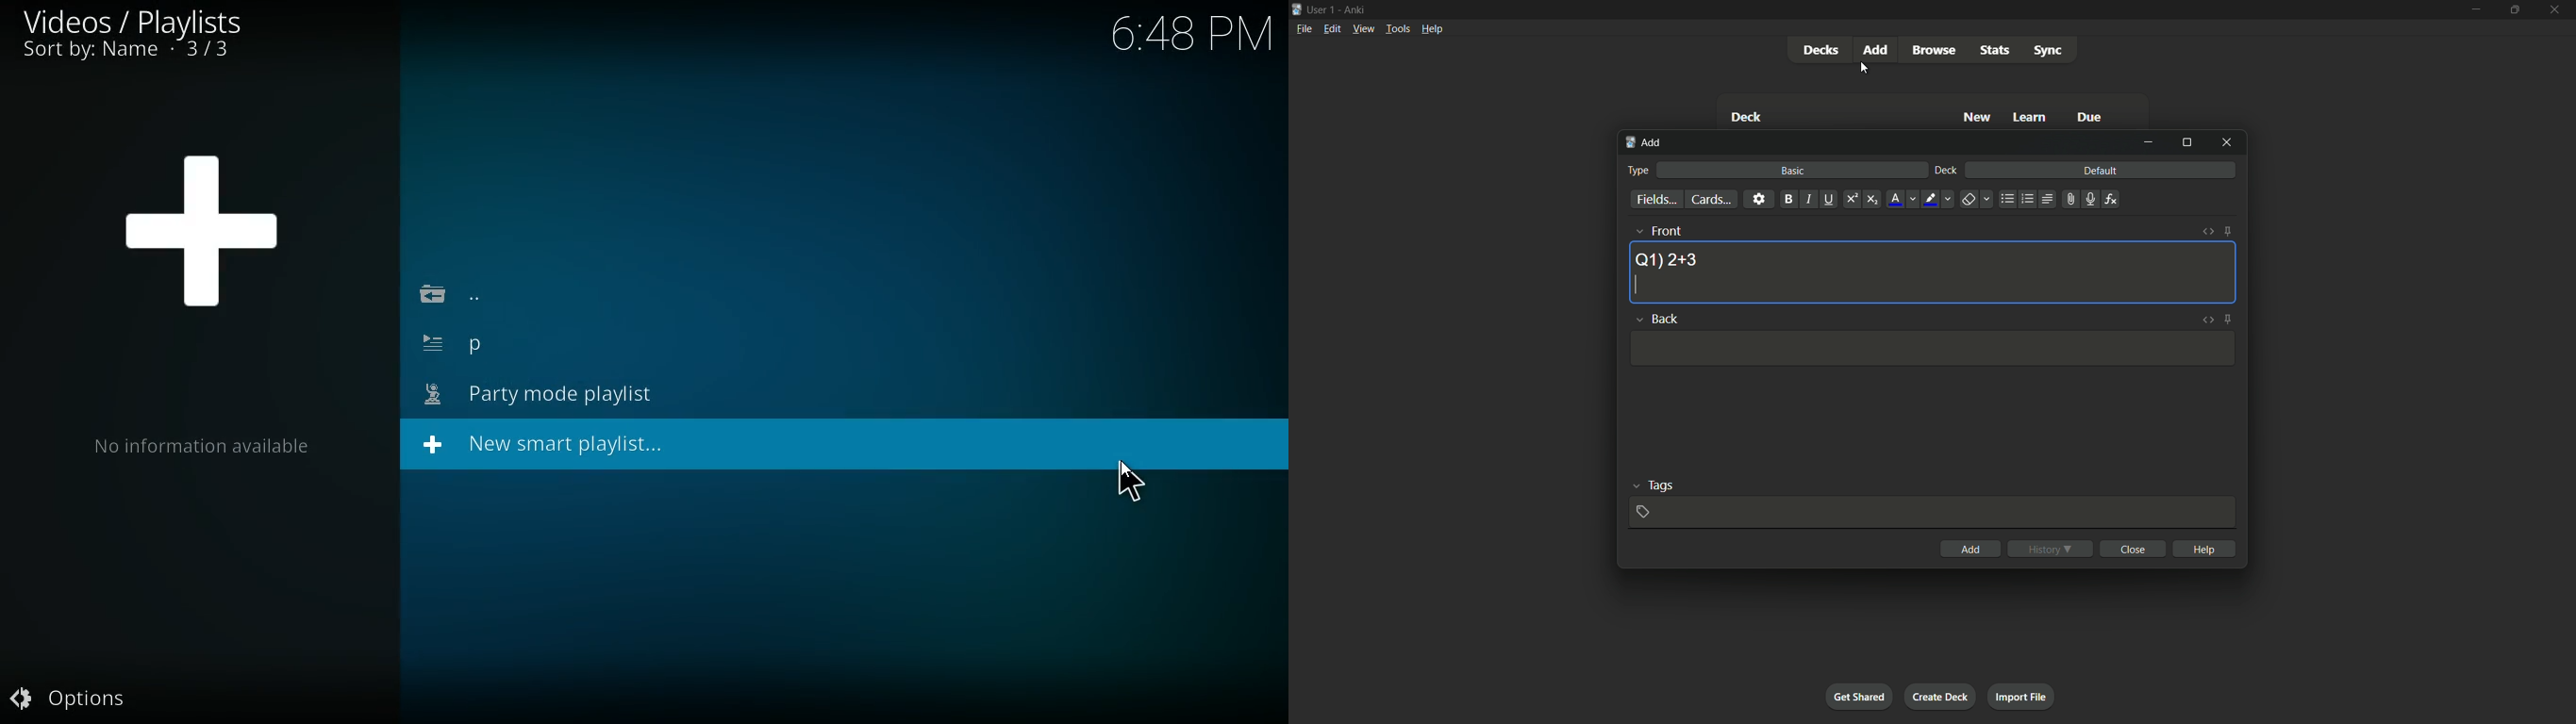 Image resolution: width=2576 pixels, height=728 pixels. Describe the element at coordinates (2228, 141) in the screenshot. I see `close window` at that location.